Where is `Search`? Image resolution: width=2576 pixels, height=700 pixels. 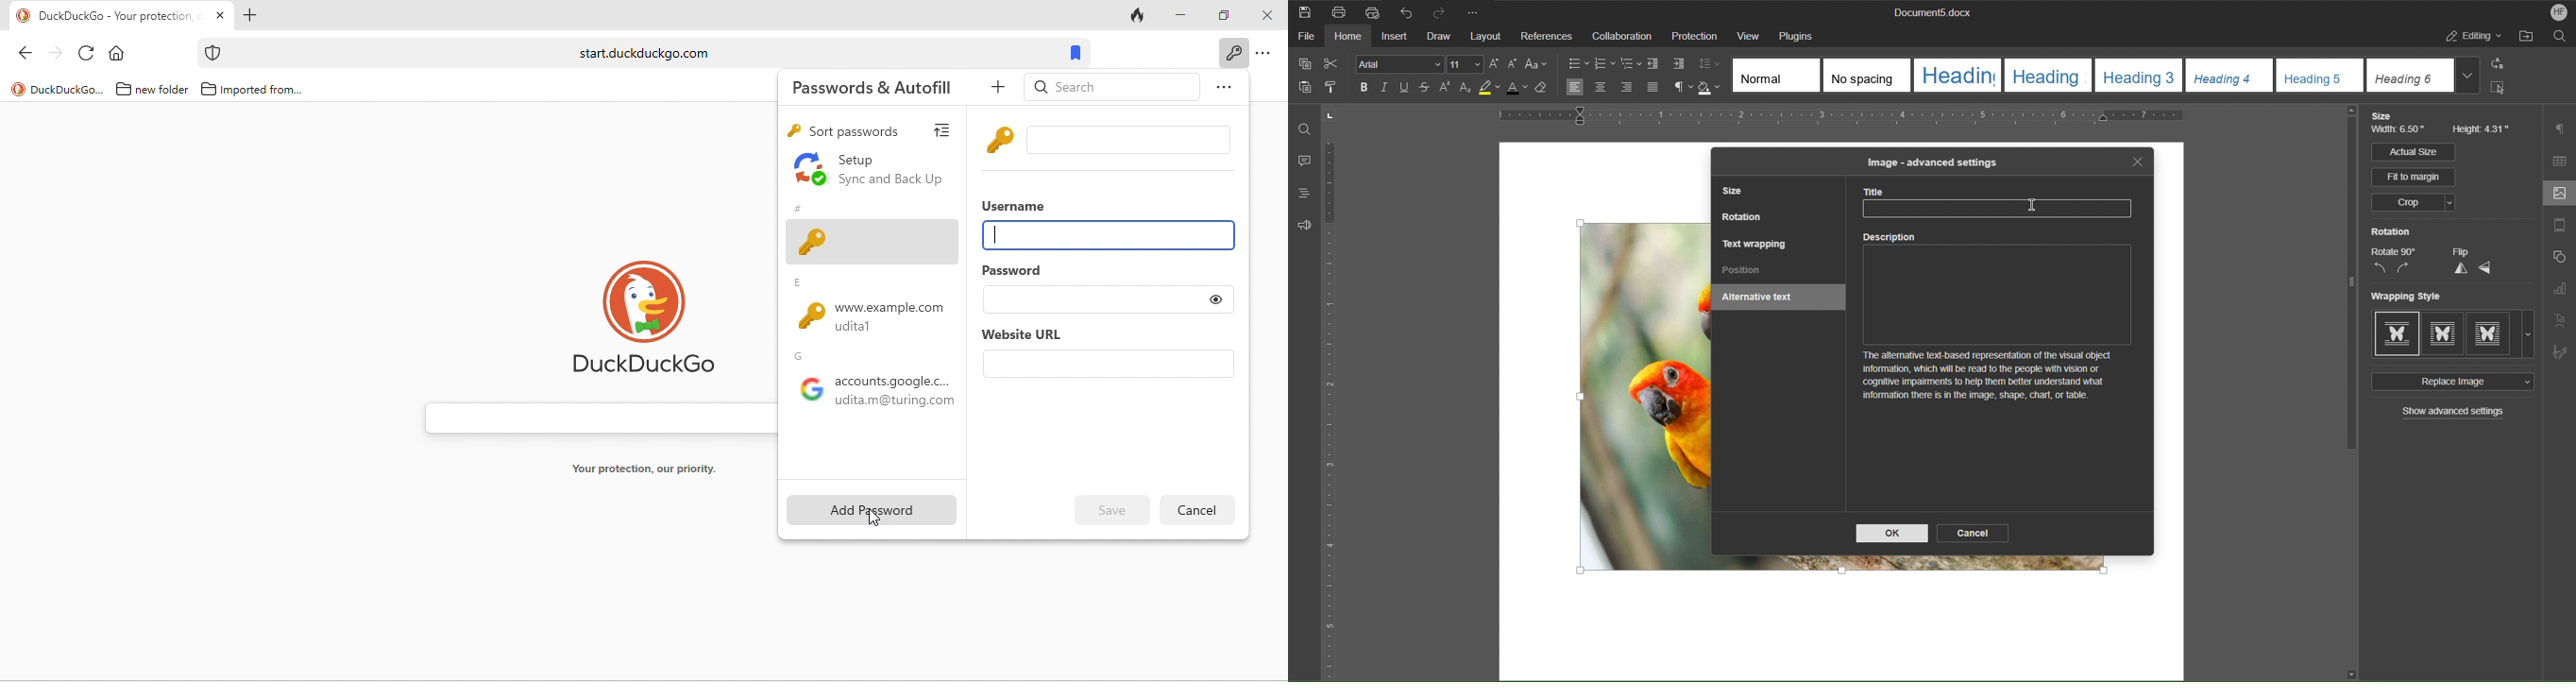 Search is located at coordinates (2560, 38).